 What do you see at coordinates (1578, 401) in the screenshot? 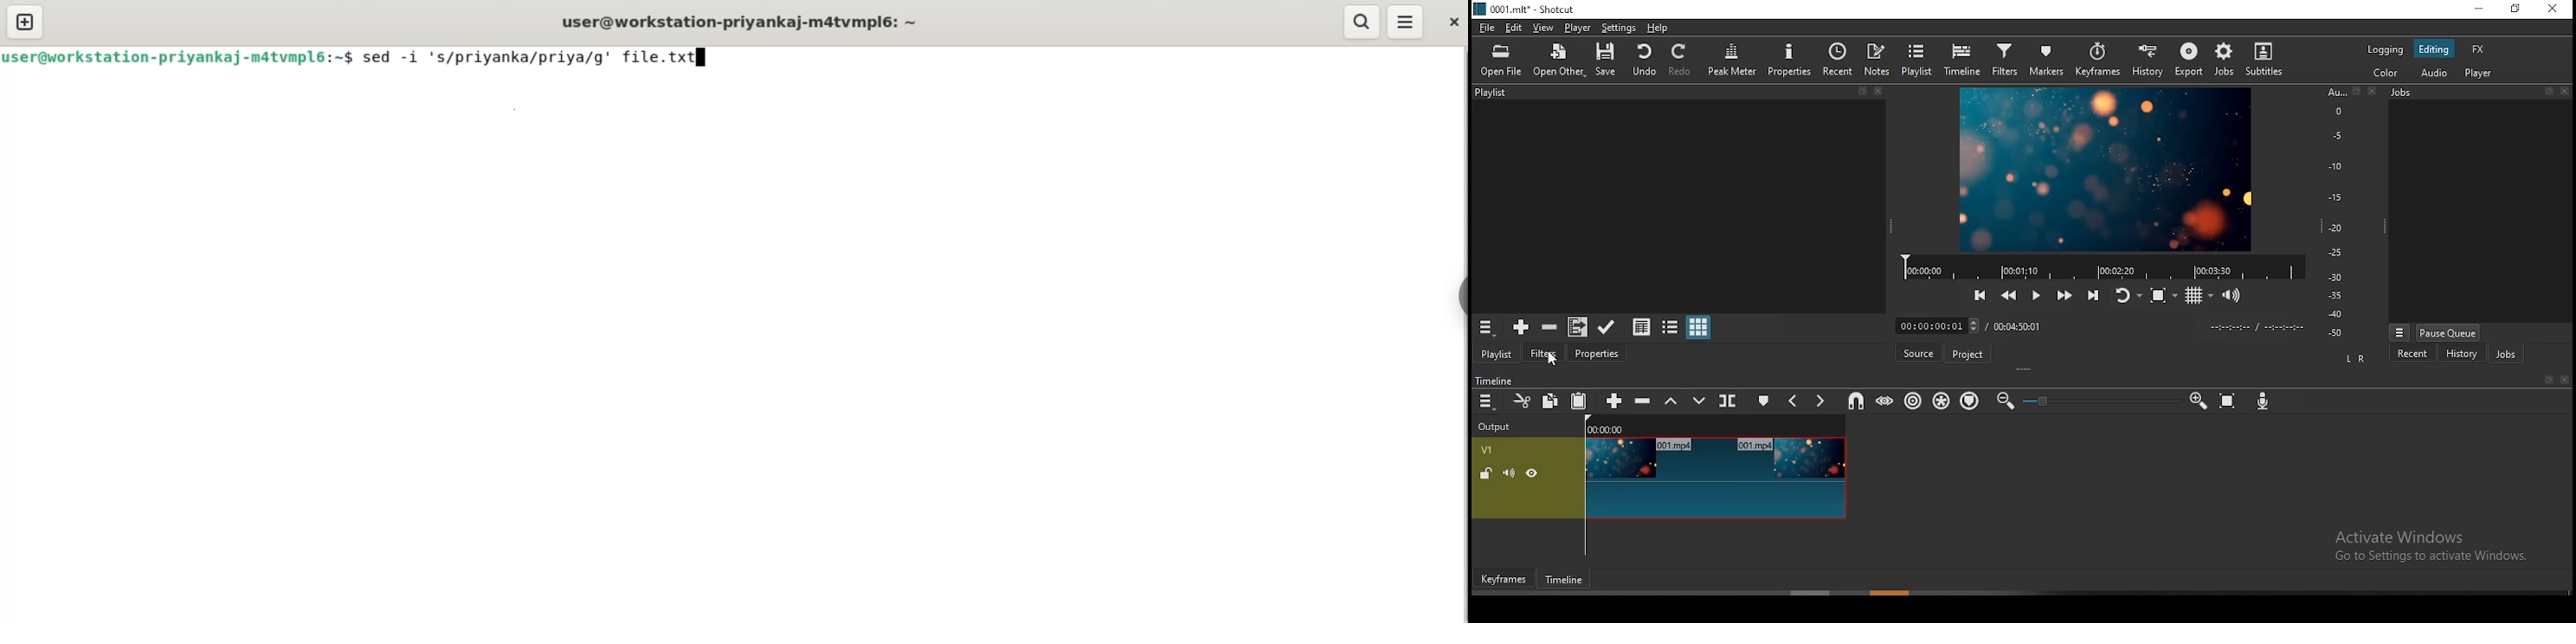
I see `paste` at bounding box center [1578, 401].